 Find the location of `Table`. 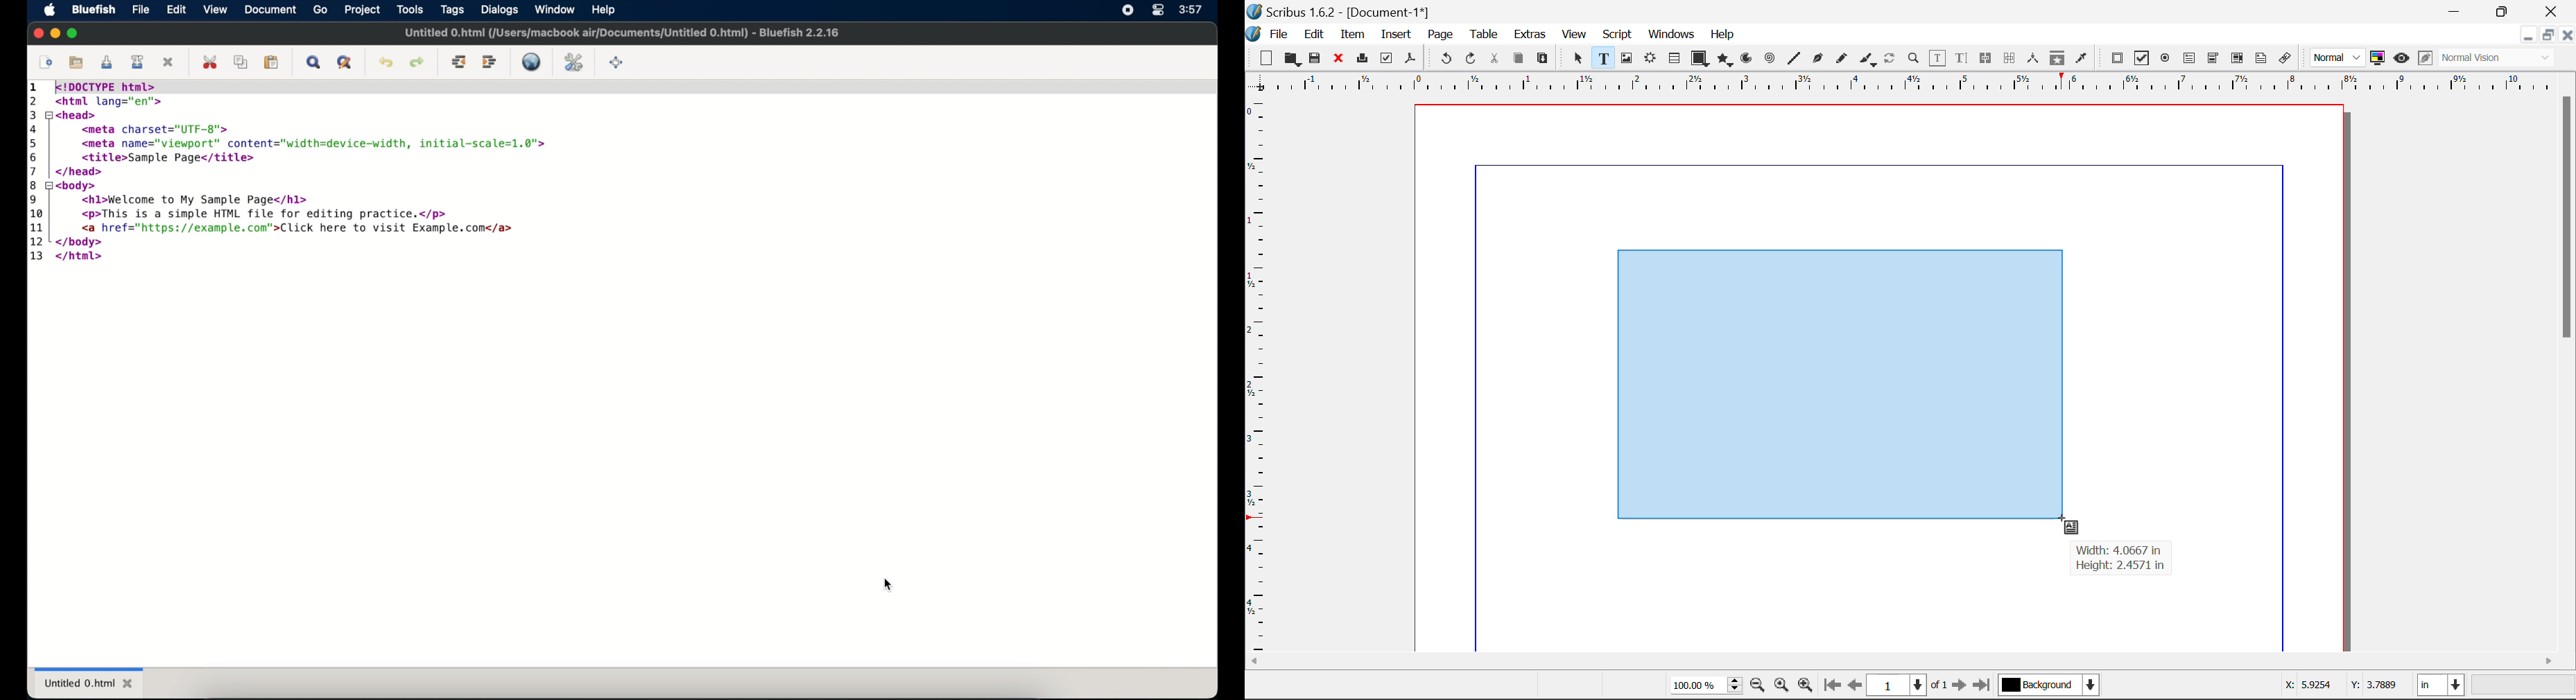

Table is located at coordinates (1483, 33).